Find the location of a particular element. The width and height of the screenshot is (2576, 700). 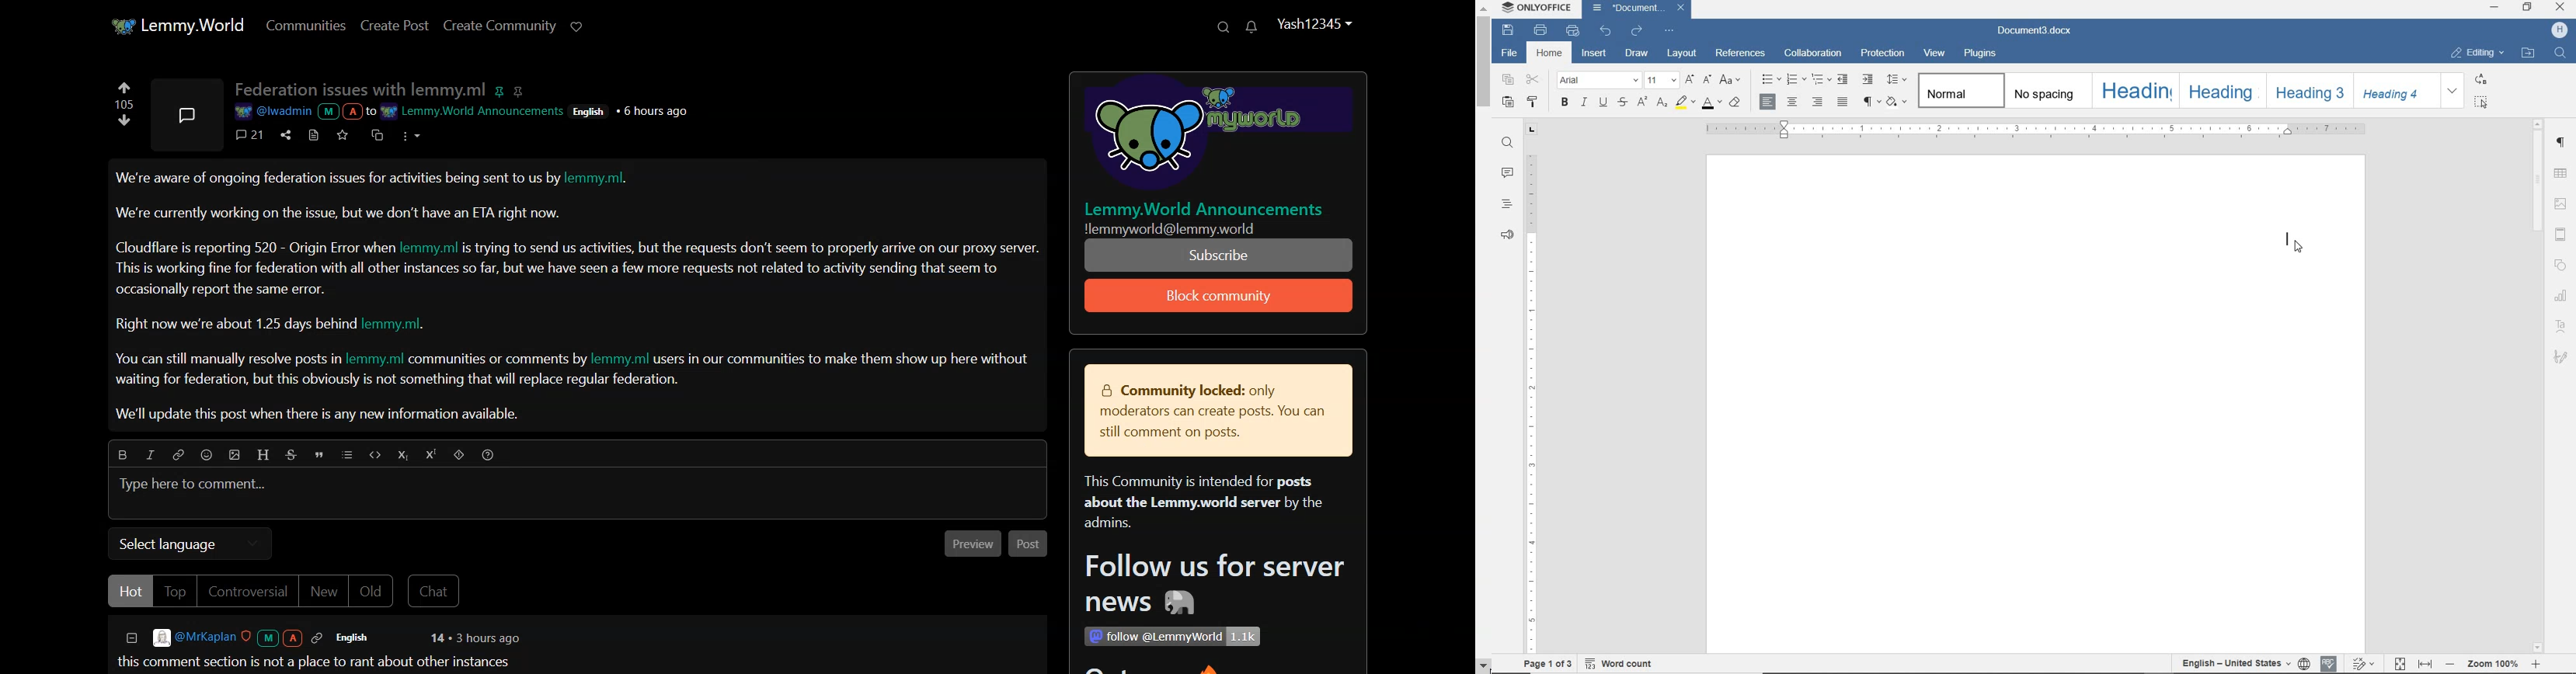

PLUGINS is located at coordinates (1981, 54).